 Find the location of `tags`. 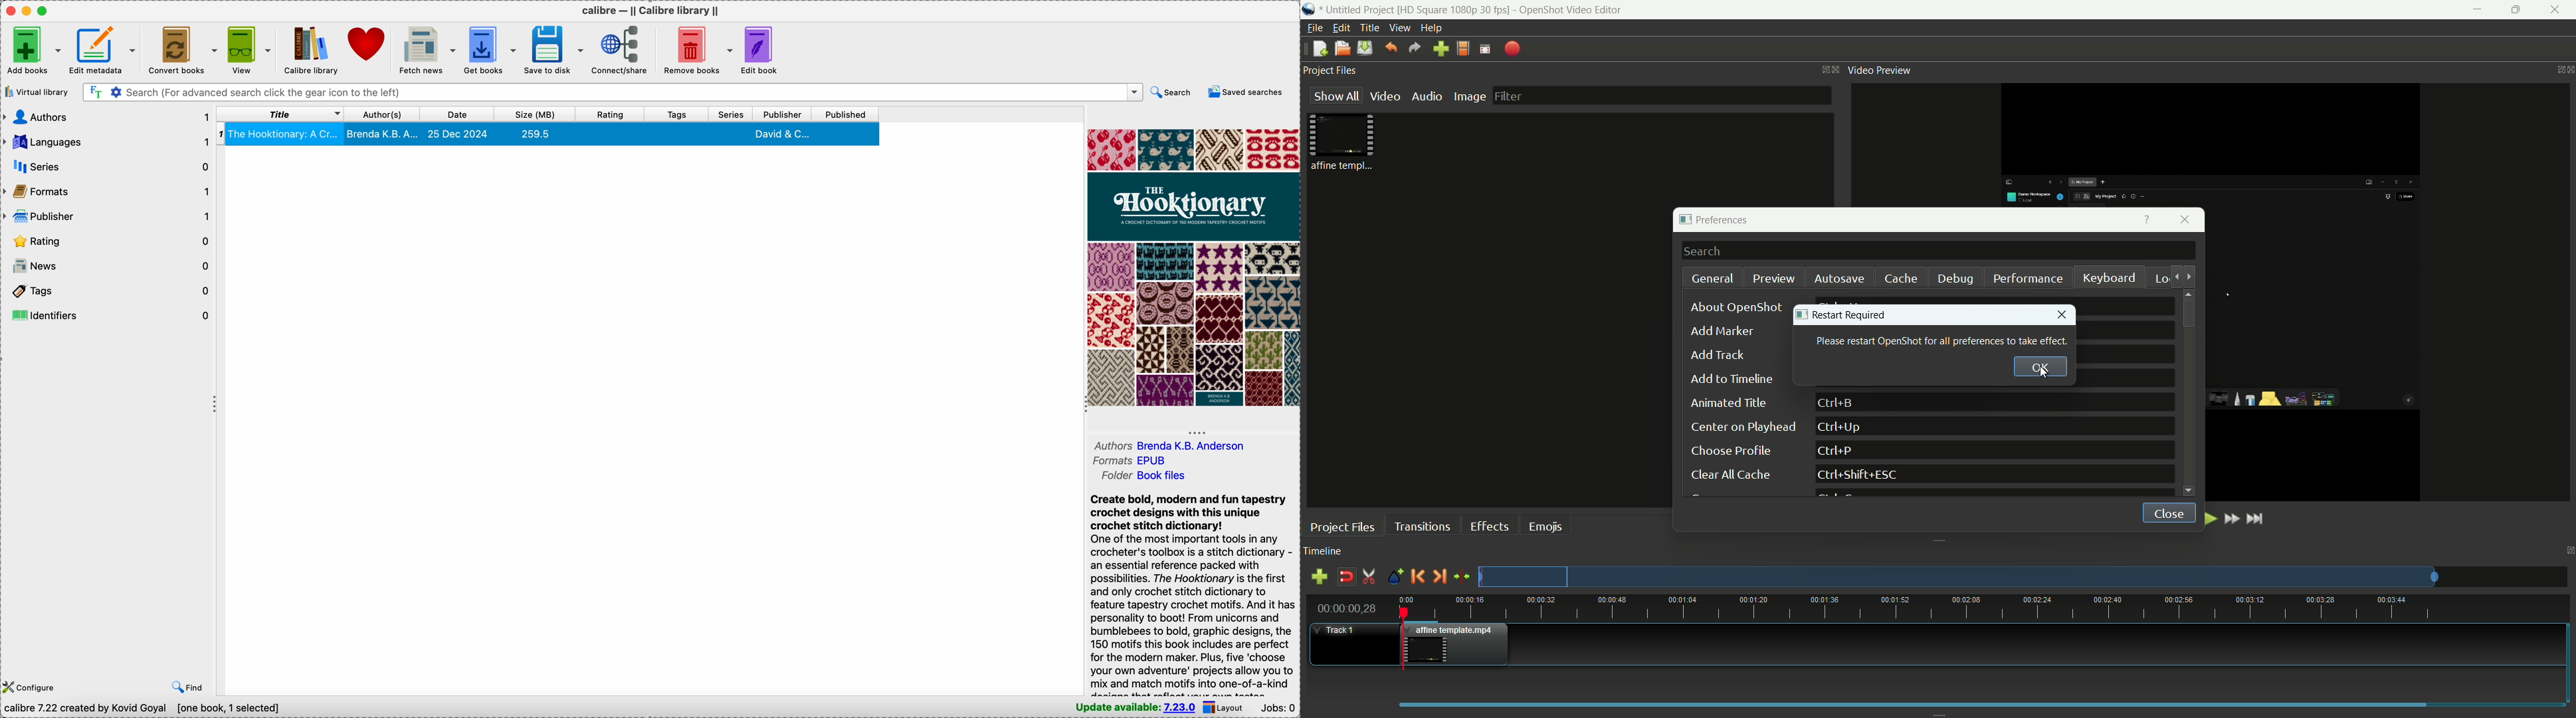

tags is located at coordinates (675, 114).